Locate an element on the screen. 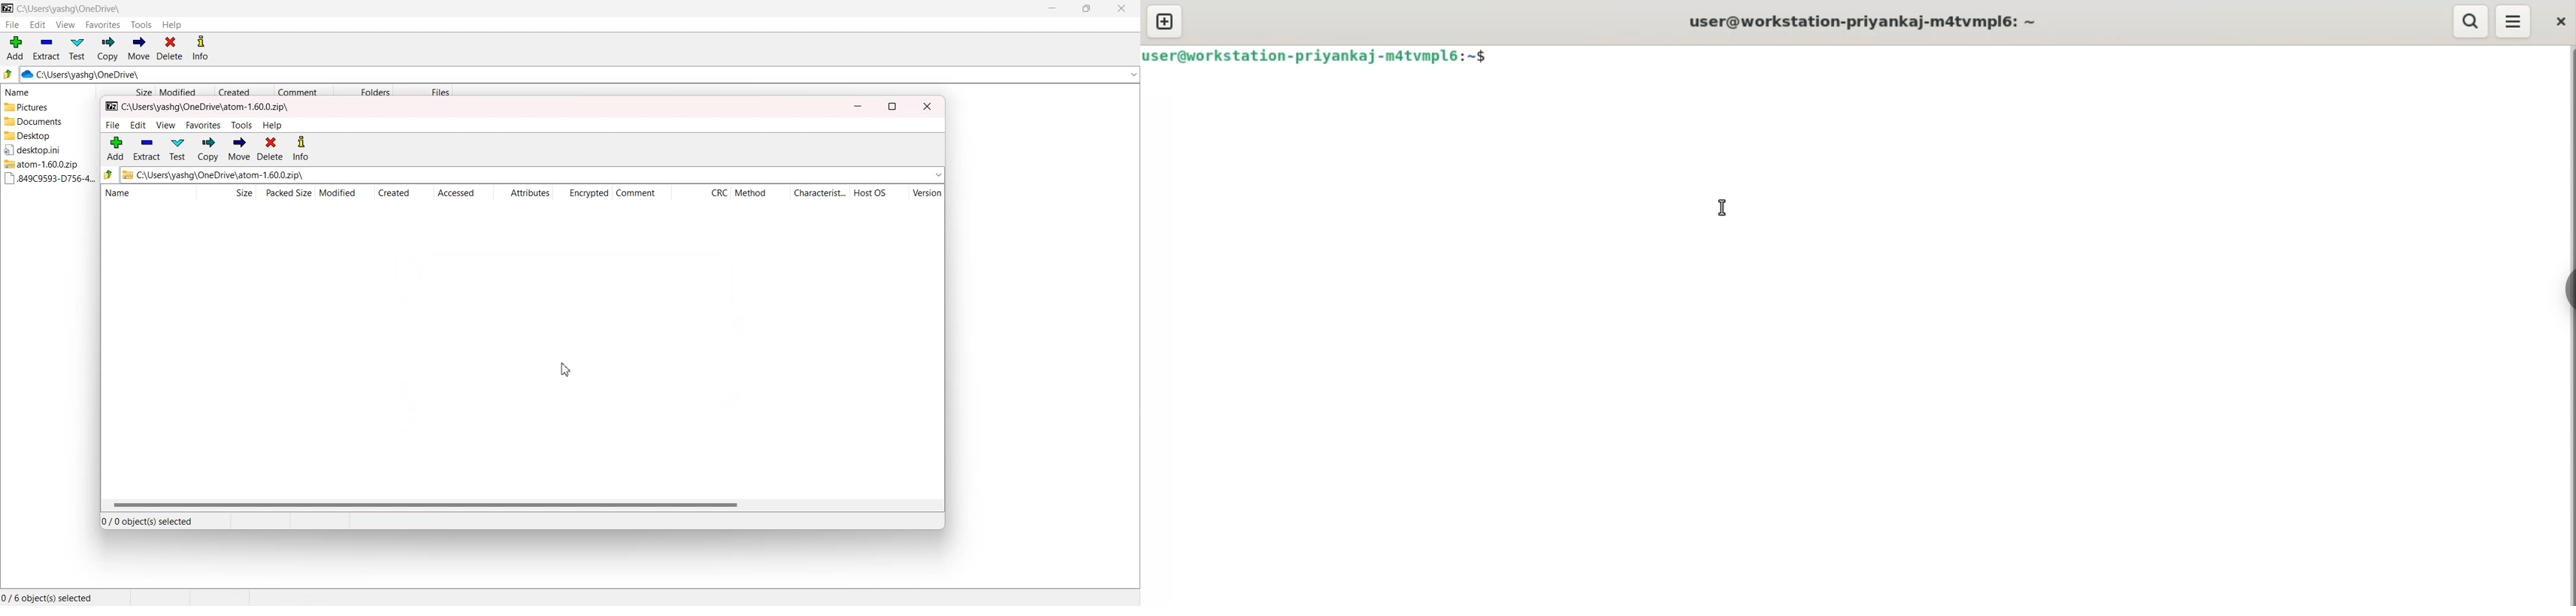 The width and height of the screenshot is (2576, 616). Favorites is located at coordinates (103, 24).